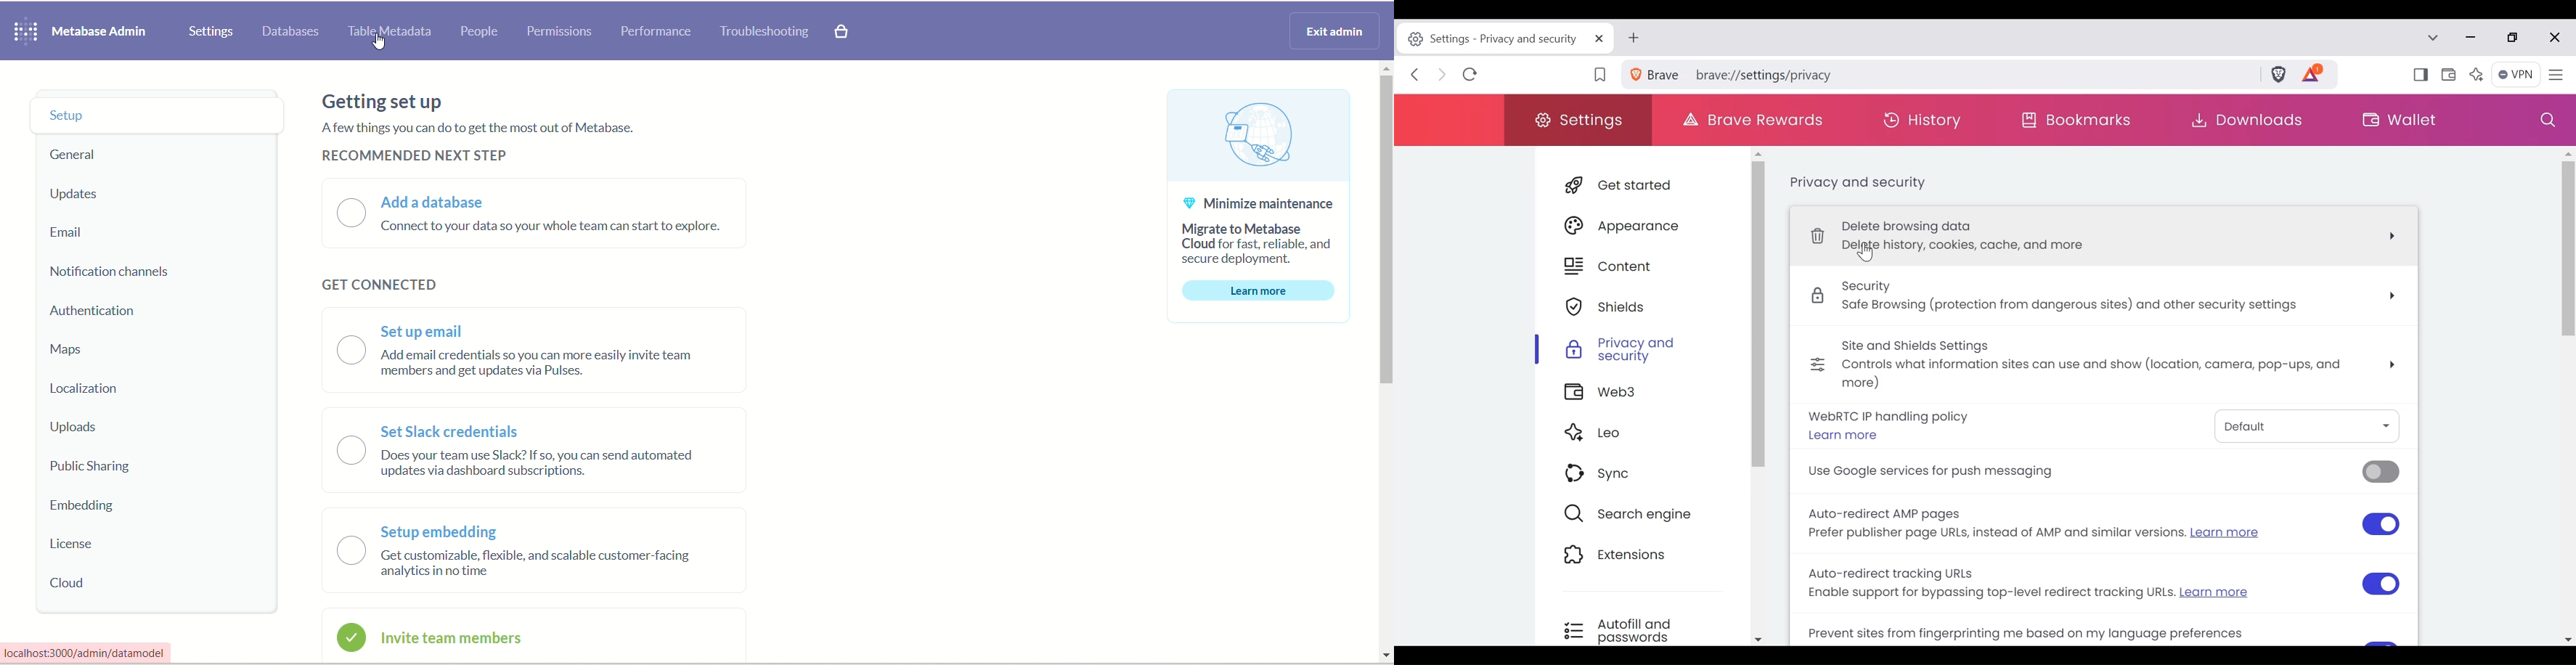 The height and width of the screenshot is (672, 2576). What do you see at coordinates (1385, 361) in the screenshot?
I see `vertical scroll bar` at bounding box center [1385, 361].